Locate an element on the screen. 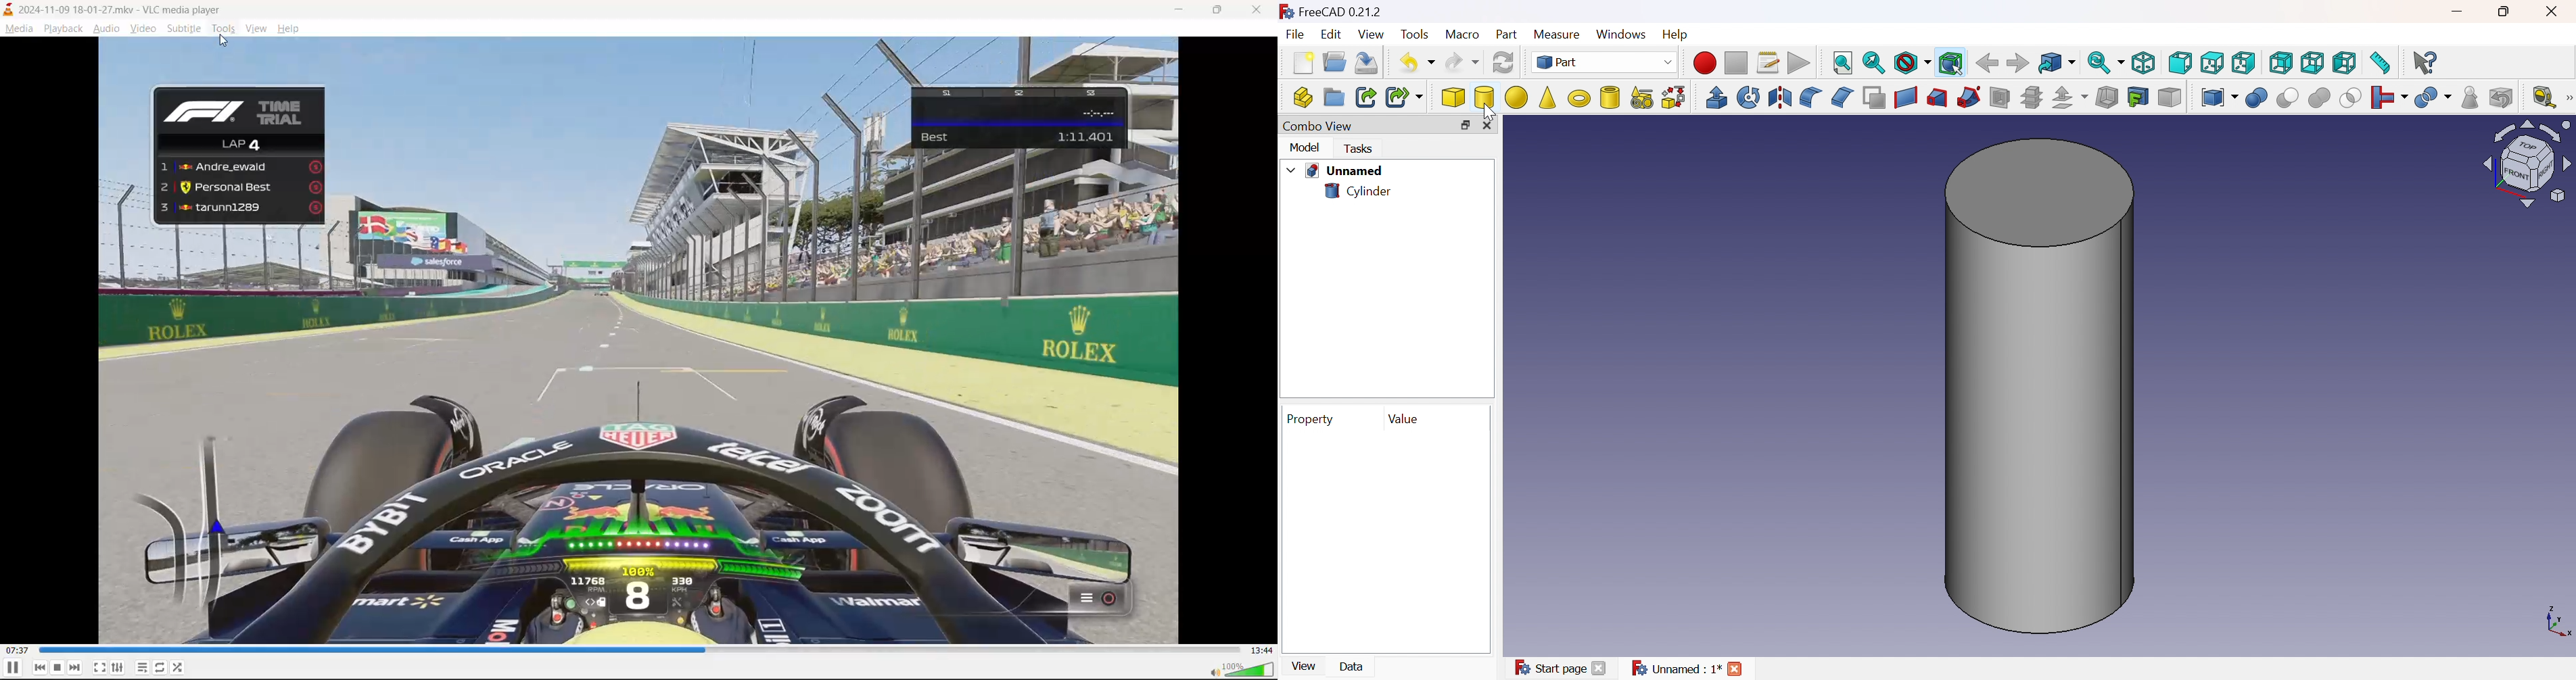 The height and width of the screenshot is (700, 2576). Cone is located at coordinates (1547, 99).